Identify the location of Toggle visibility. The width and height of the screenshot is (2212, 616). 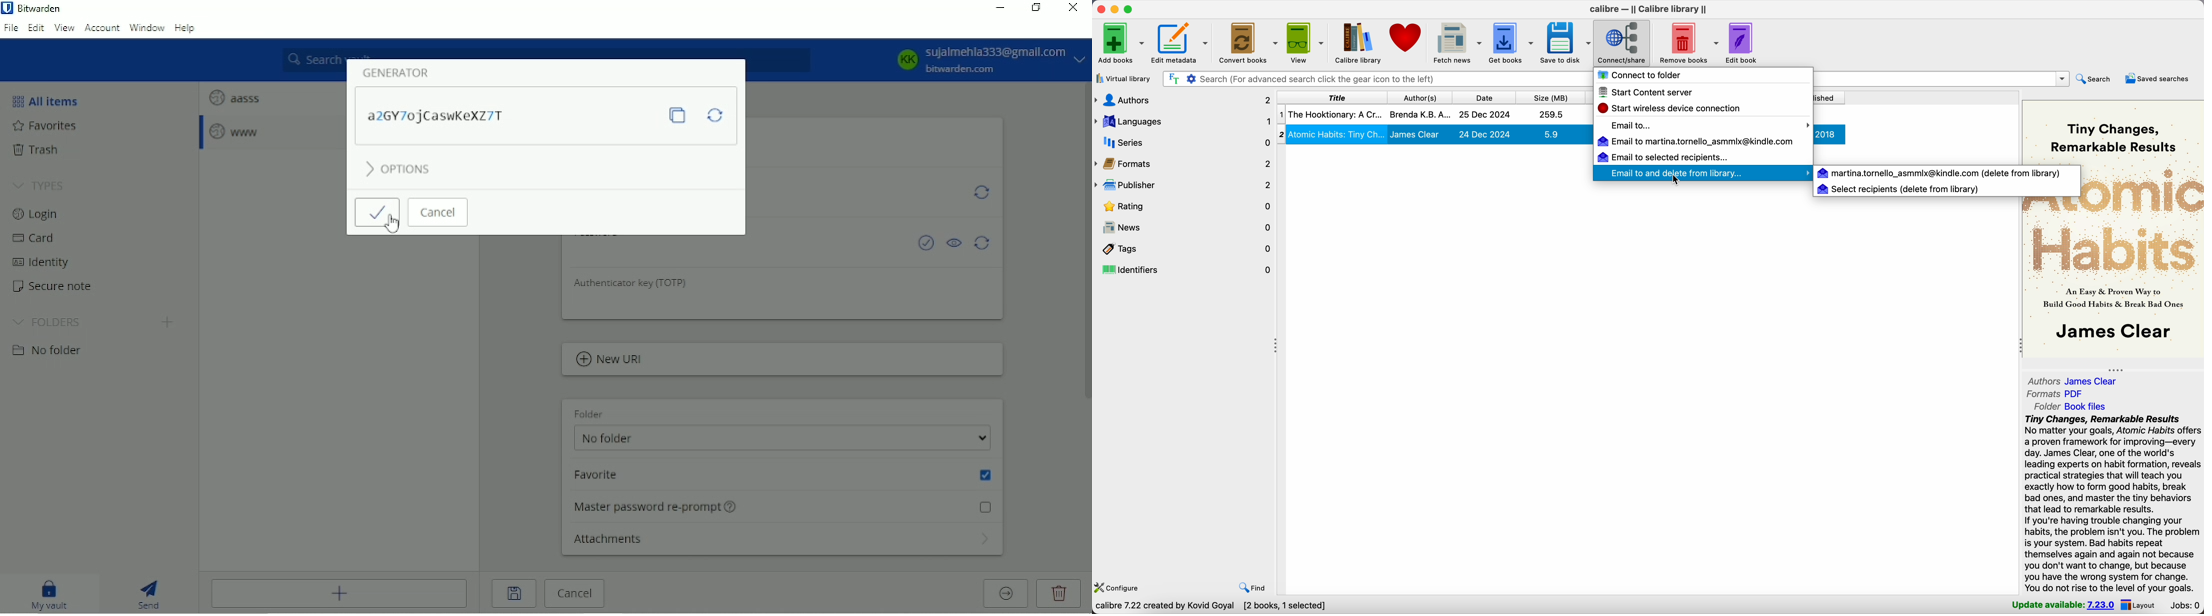
(955, 244).